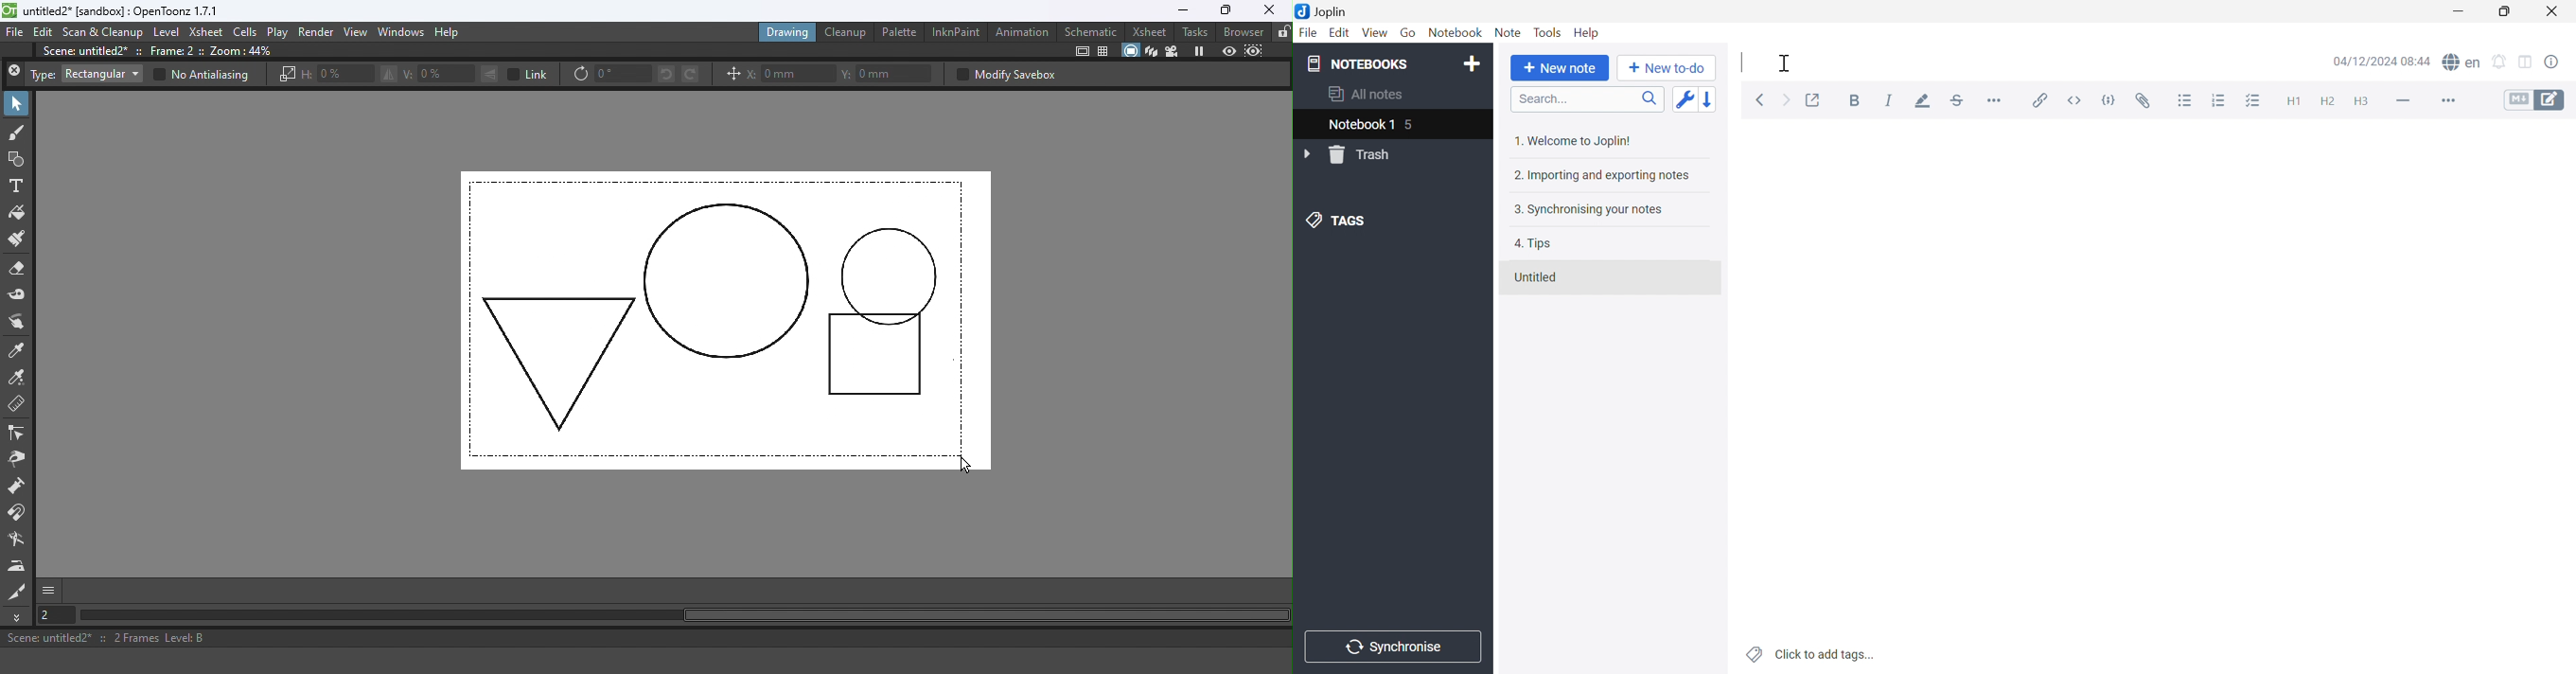  Describe the element at coordinates (1813, 100) in the screenshot. I see `Toggle external editing` at that location.